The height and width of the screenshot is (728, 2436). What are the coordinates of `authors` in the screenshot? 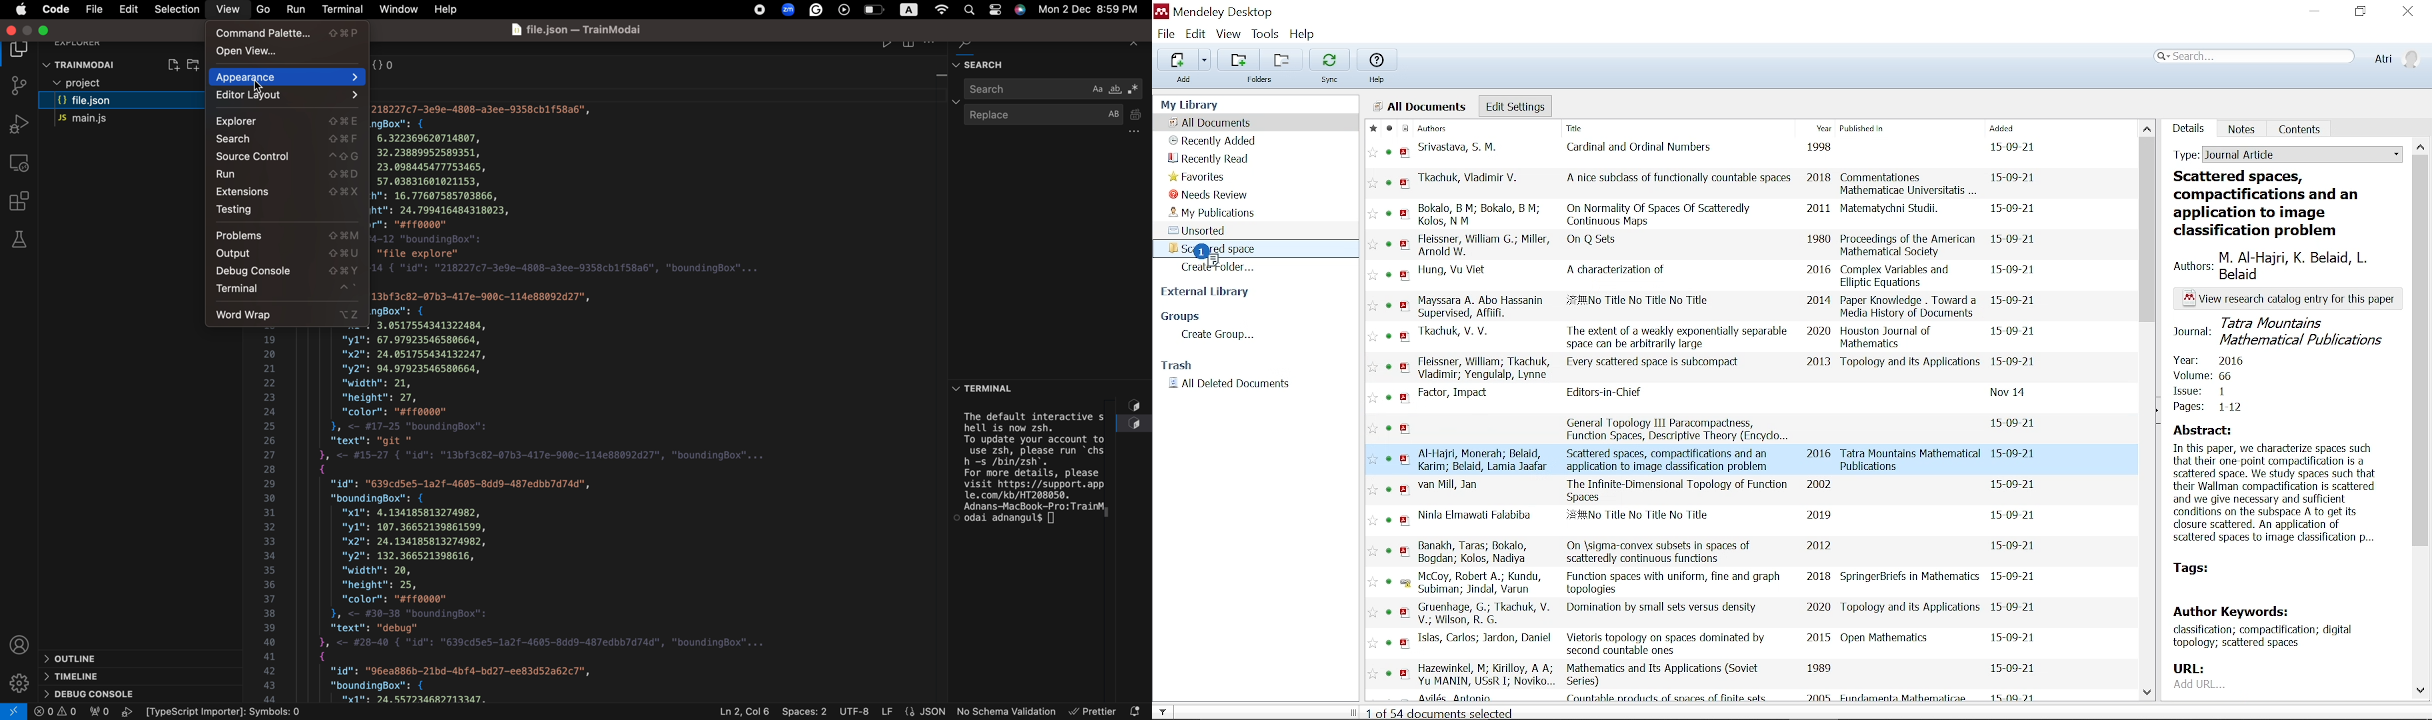 It's located at (1482, 368).